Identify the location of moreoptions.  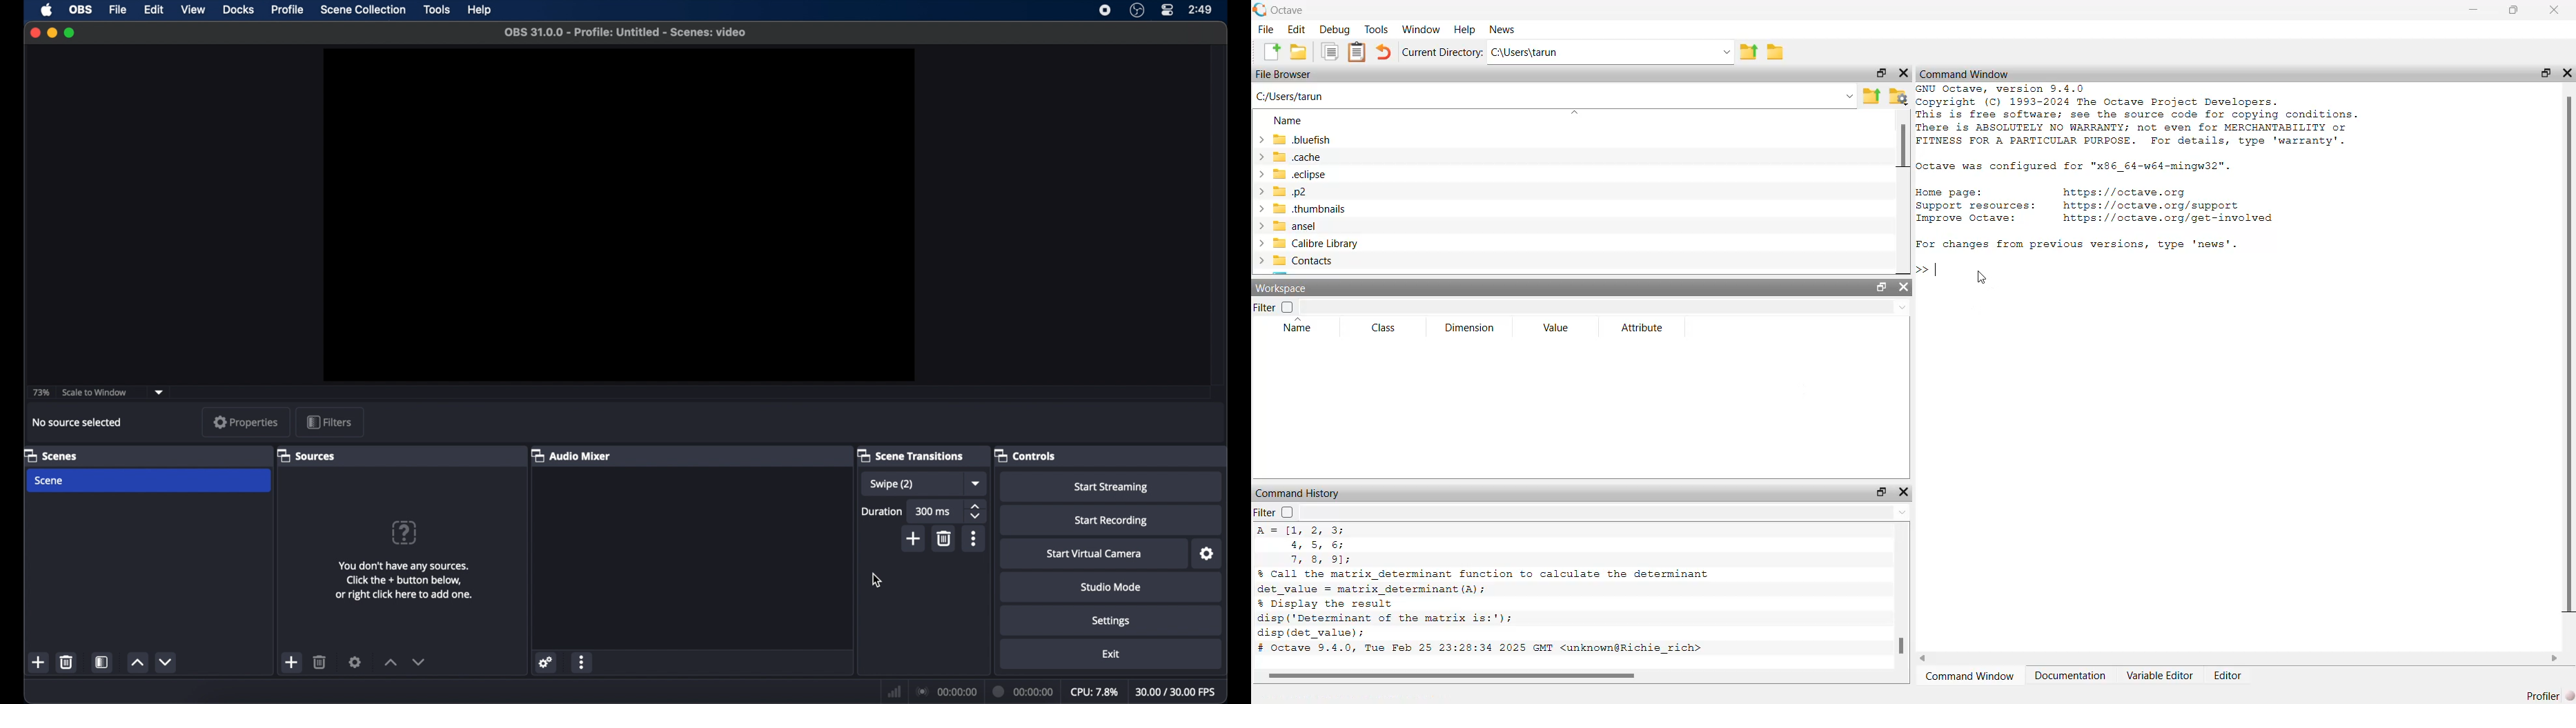
(974, 538).